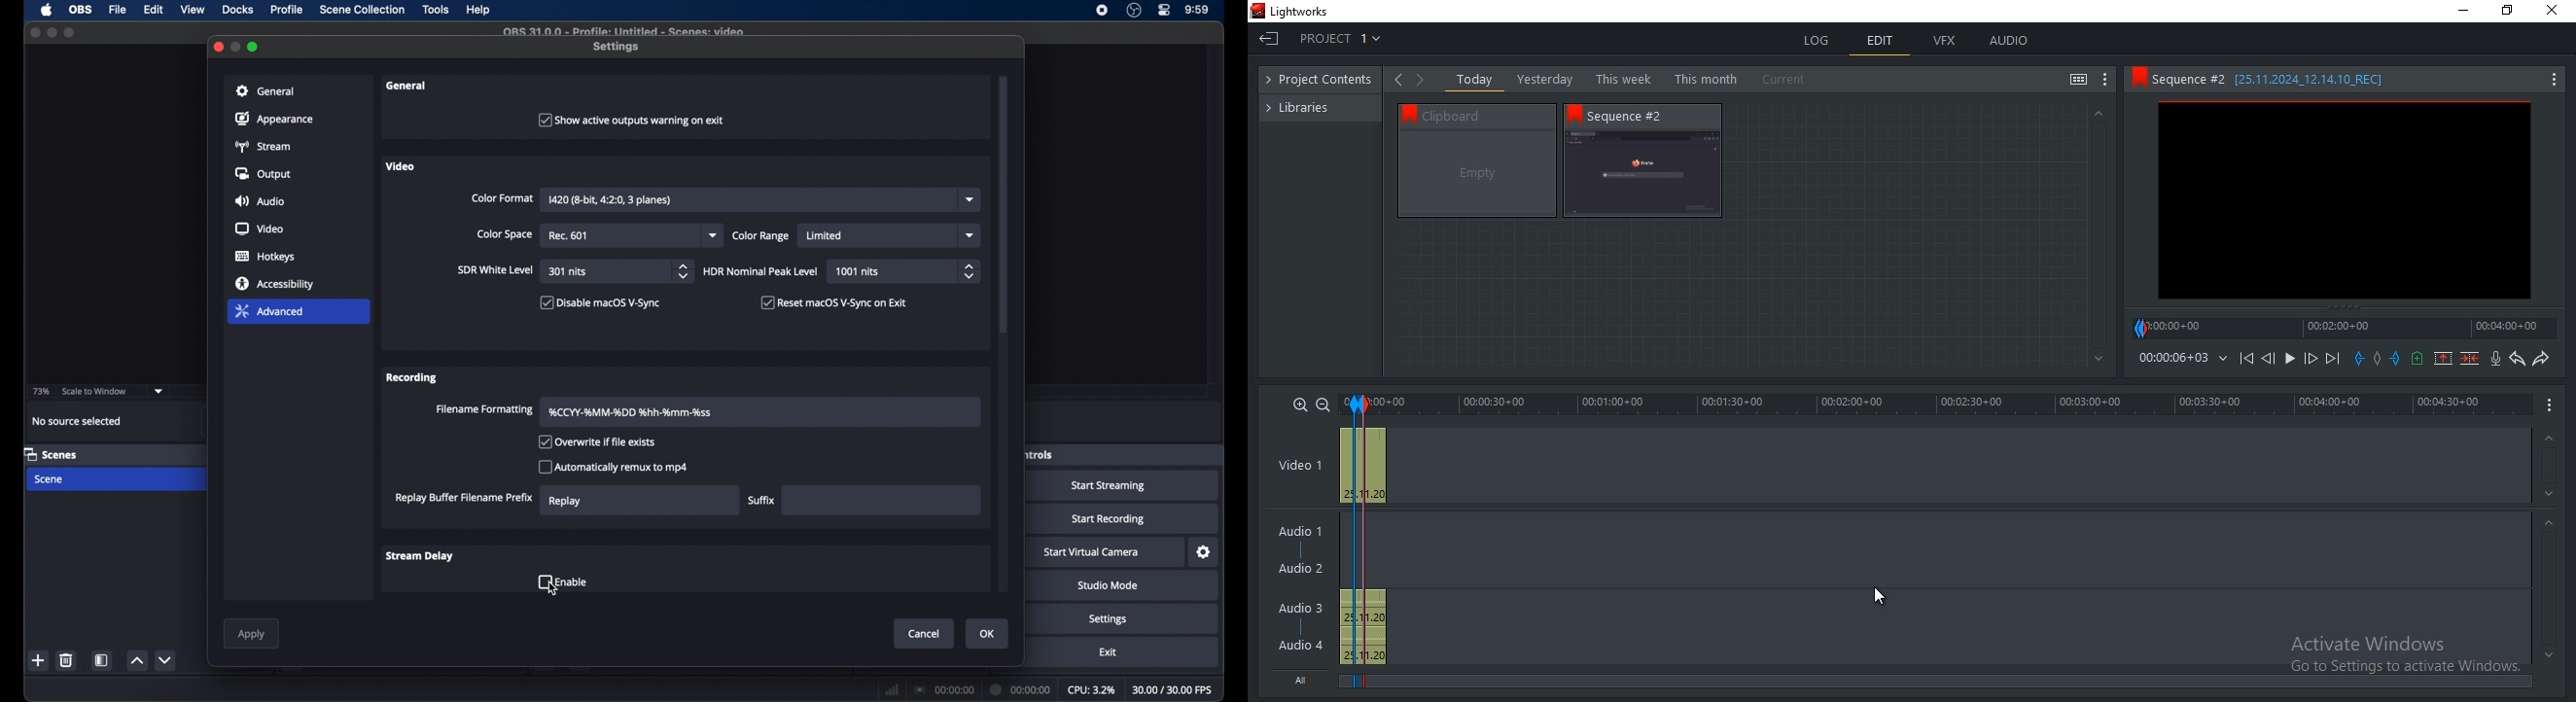 Image resolution: width=2576 pixels, height=728 pixels. Describe the element at coordinates (95, 390) in the screenshot. I see `scale to window` at that location.